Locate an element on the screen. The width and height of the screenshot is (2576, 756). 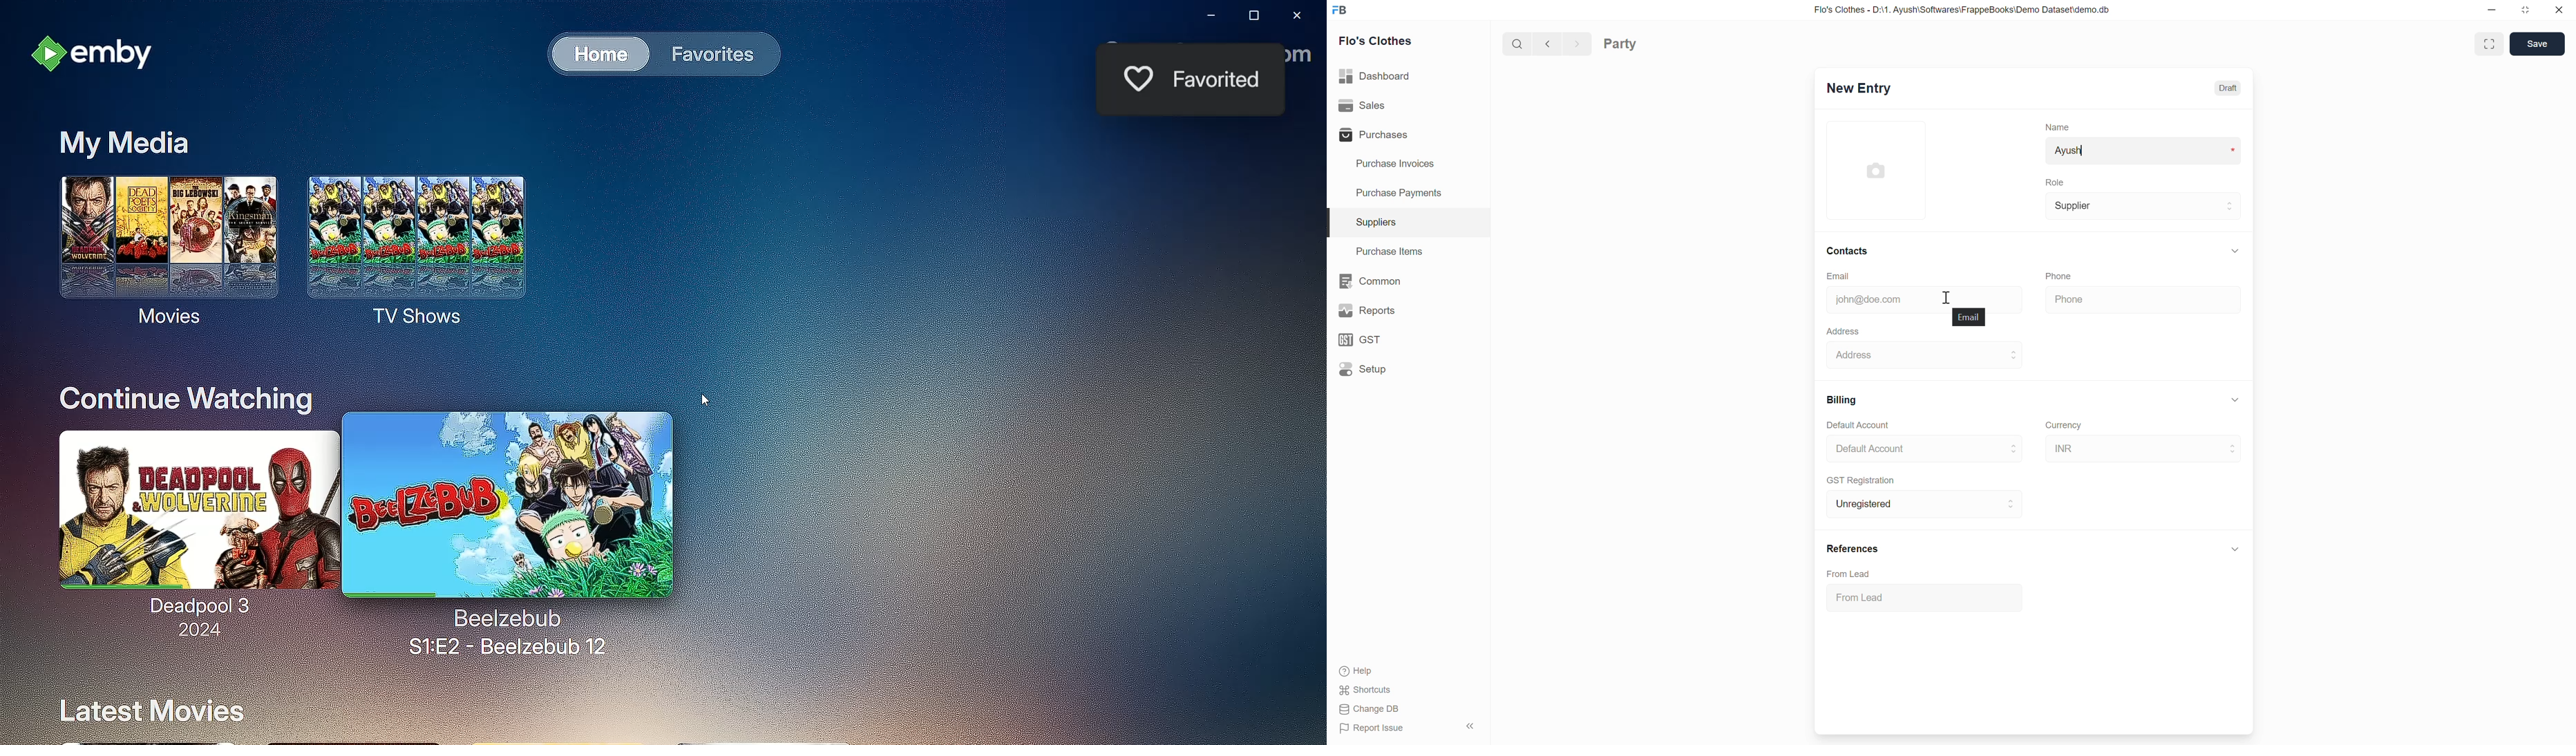
Purchase Invoices is located at coordinates (1408, 164).